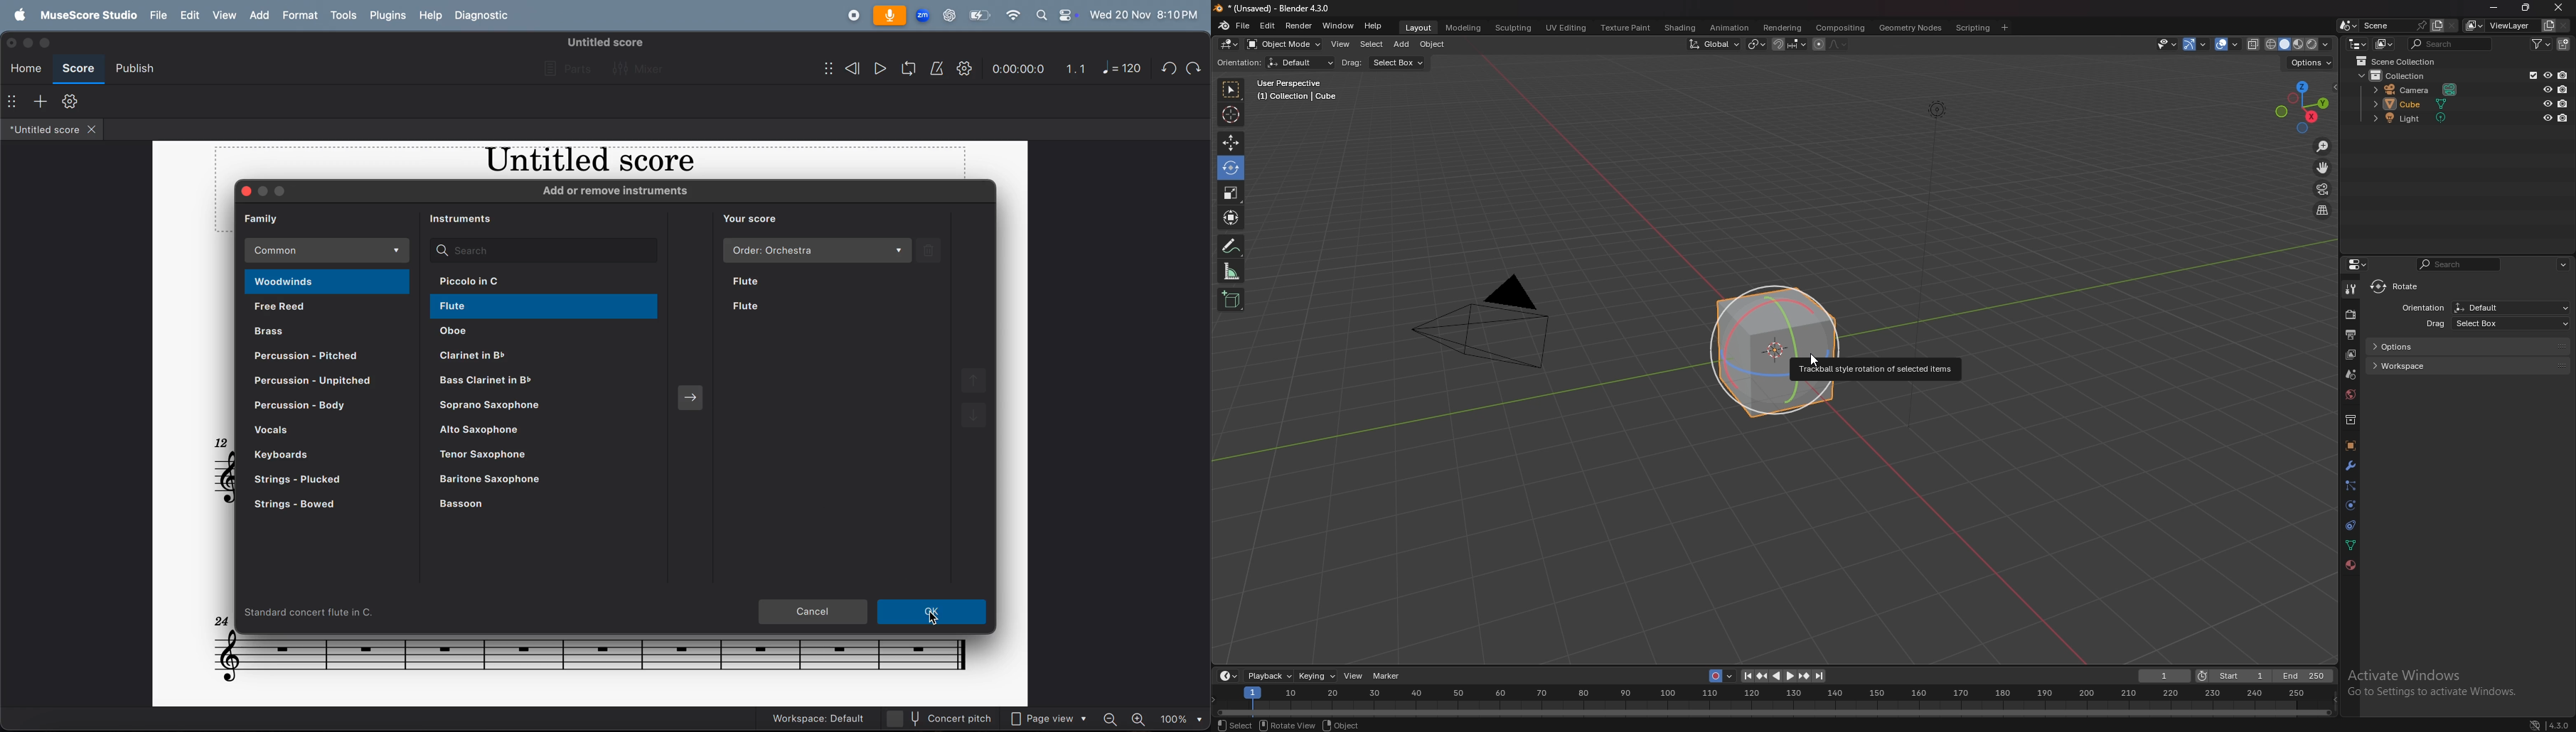 This screenshot has height=756, width=2576. I want to click on editor type, so click(1229, 675).